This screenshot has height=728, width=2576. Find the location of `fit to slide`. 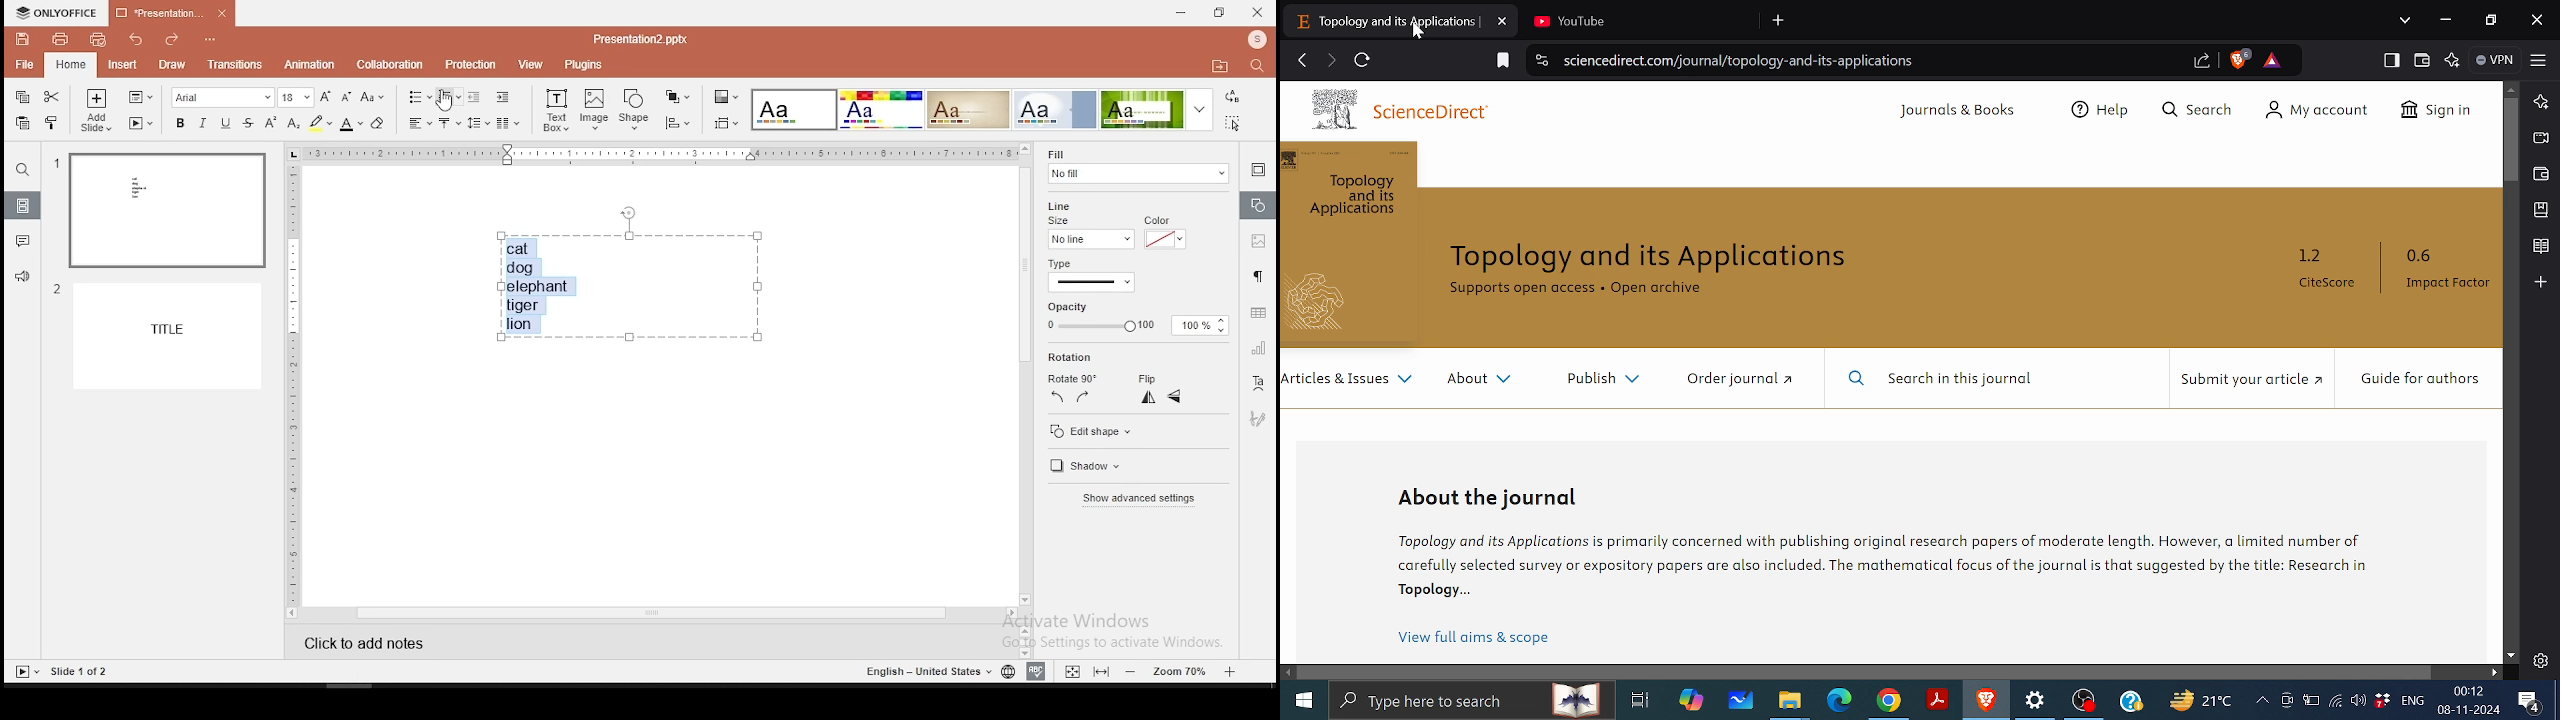

fit to slide is located at coordinates (1100, 671).